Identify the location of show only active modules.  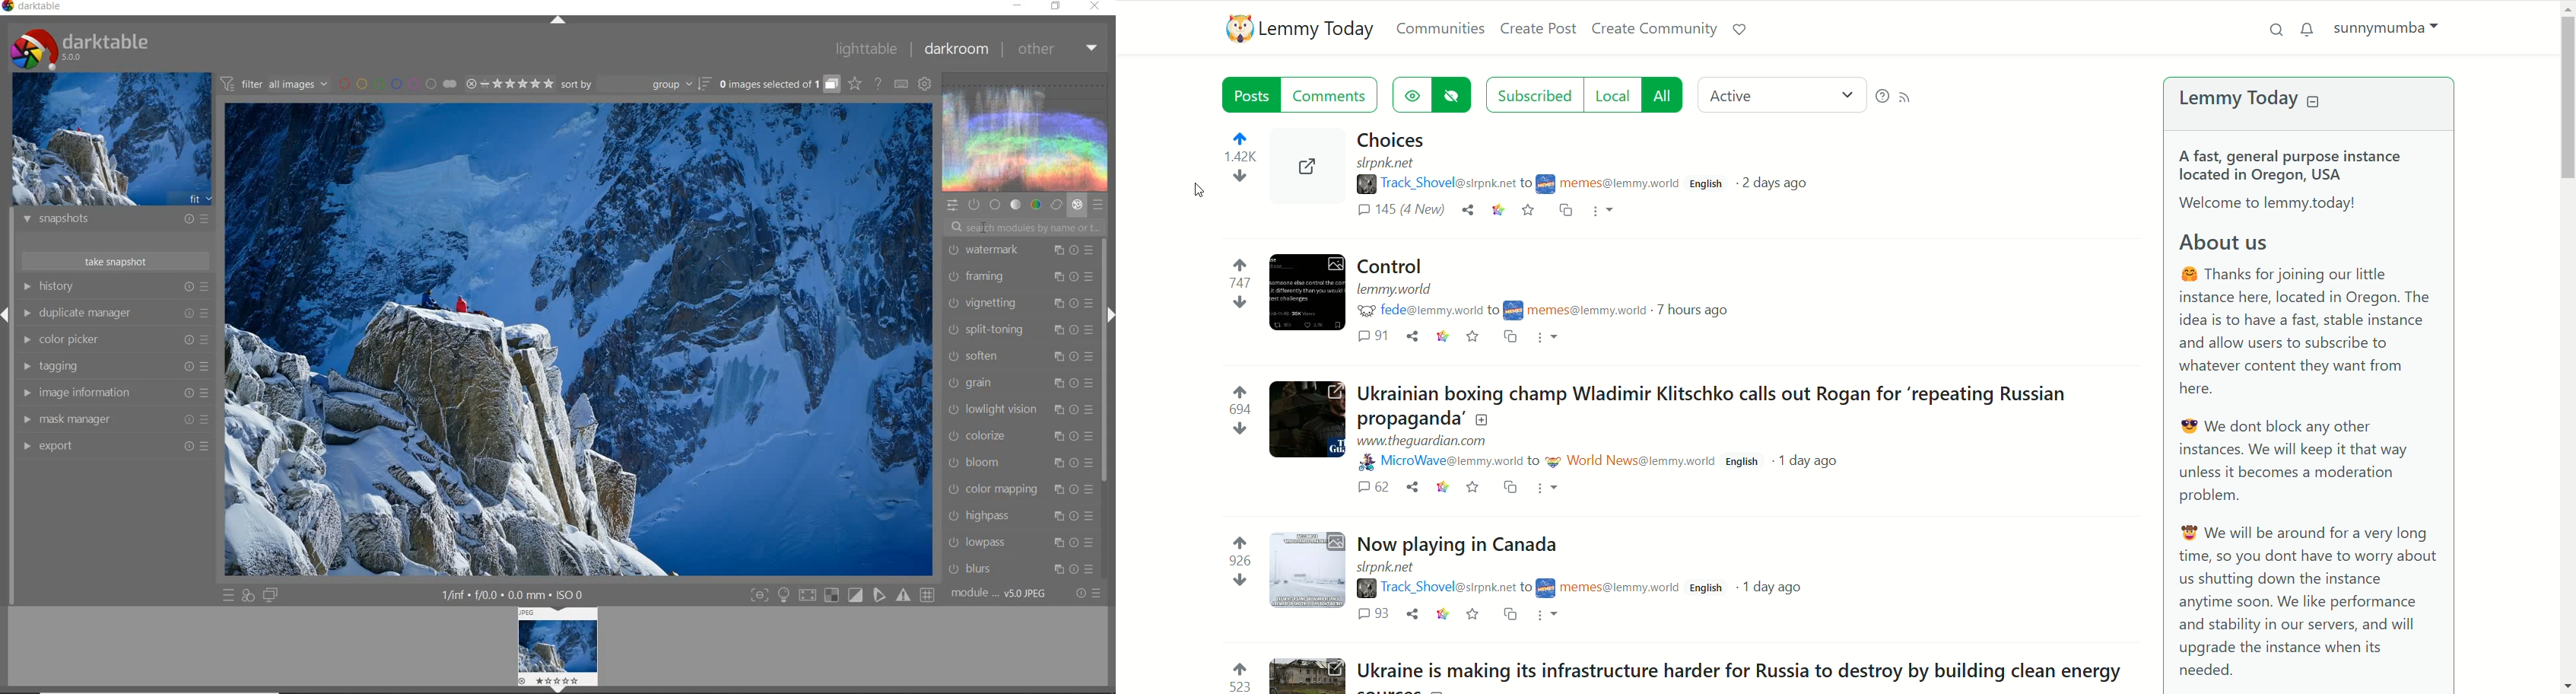
(973, 205).